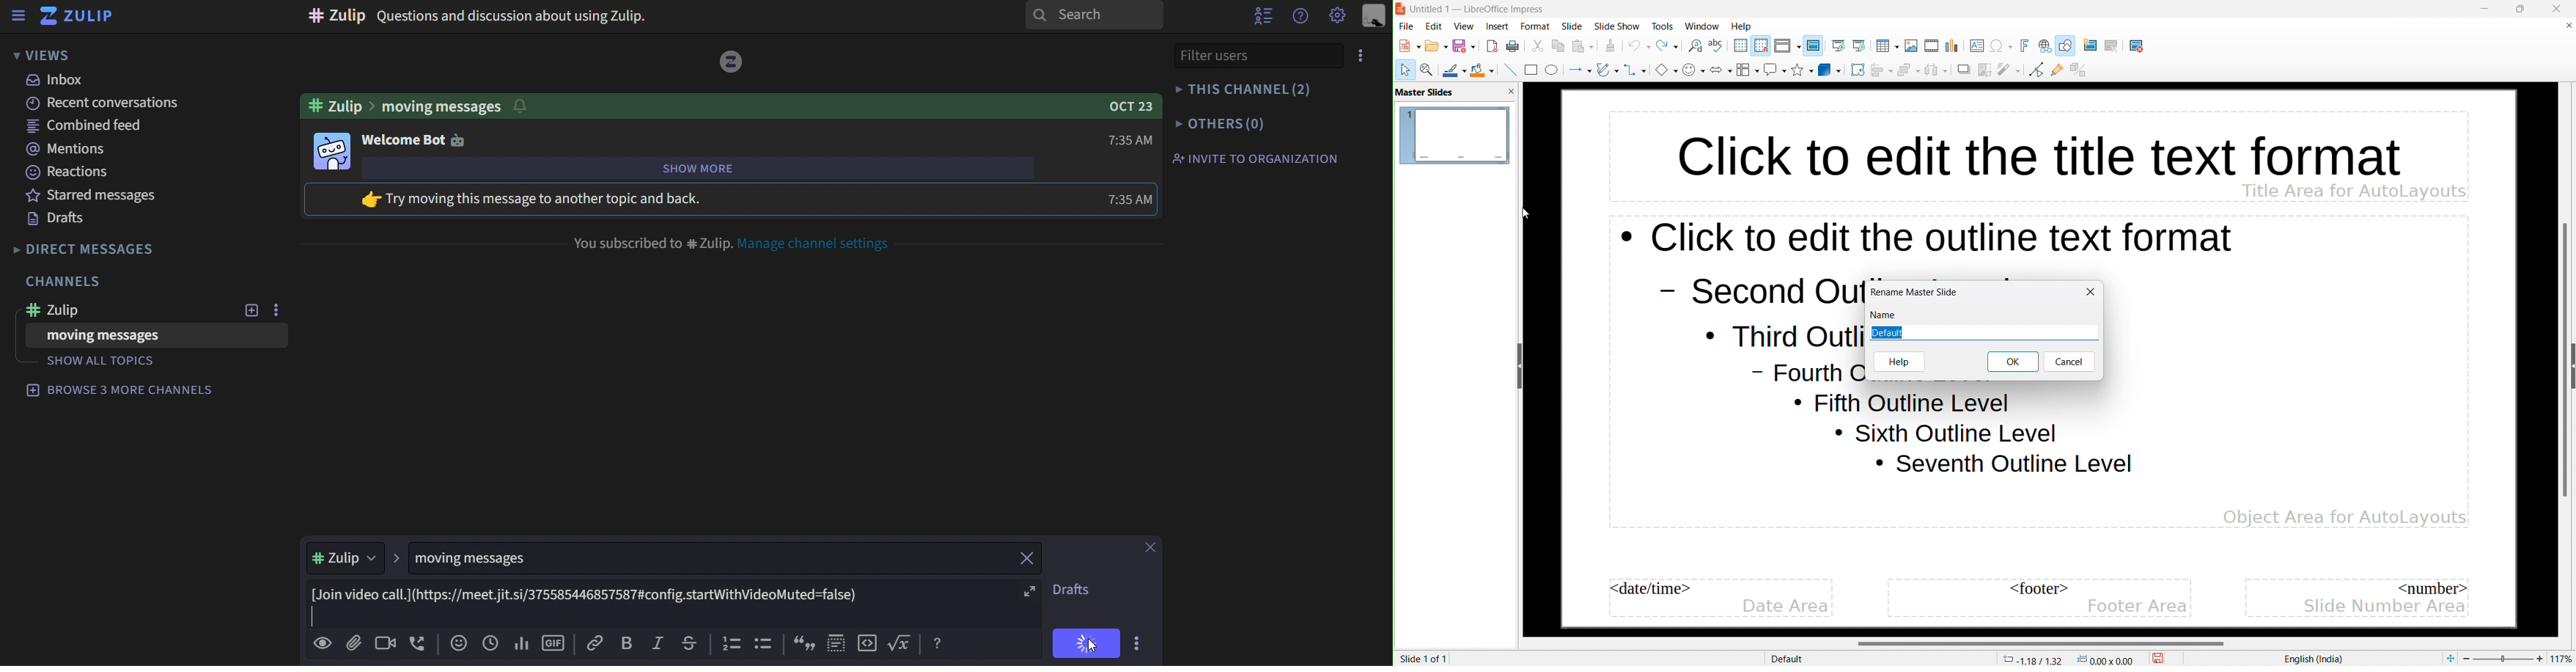 The width and height of the screenshot is (2576, 672). Describe the element at coordinates (732, 60) in the screenshot. I see `image ` at that location.